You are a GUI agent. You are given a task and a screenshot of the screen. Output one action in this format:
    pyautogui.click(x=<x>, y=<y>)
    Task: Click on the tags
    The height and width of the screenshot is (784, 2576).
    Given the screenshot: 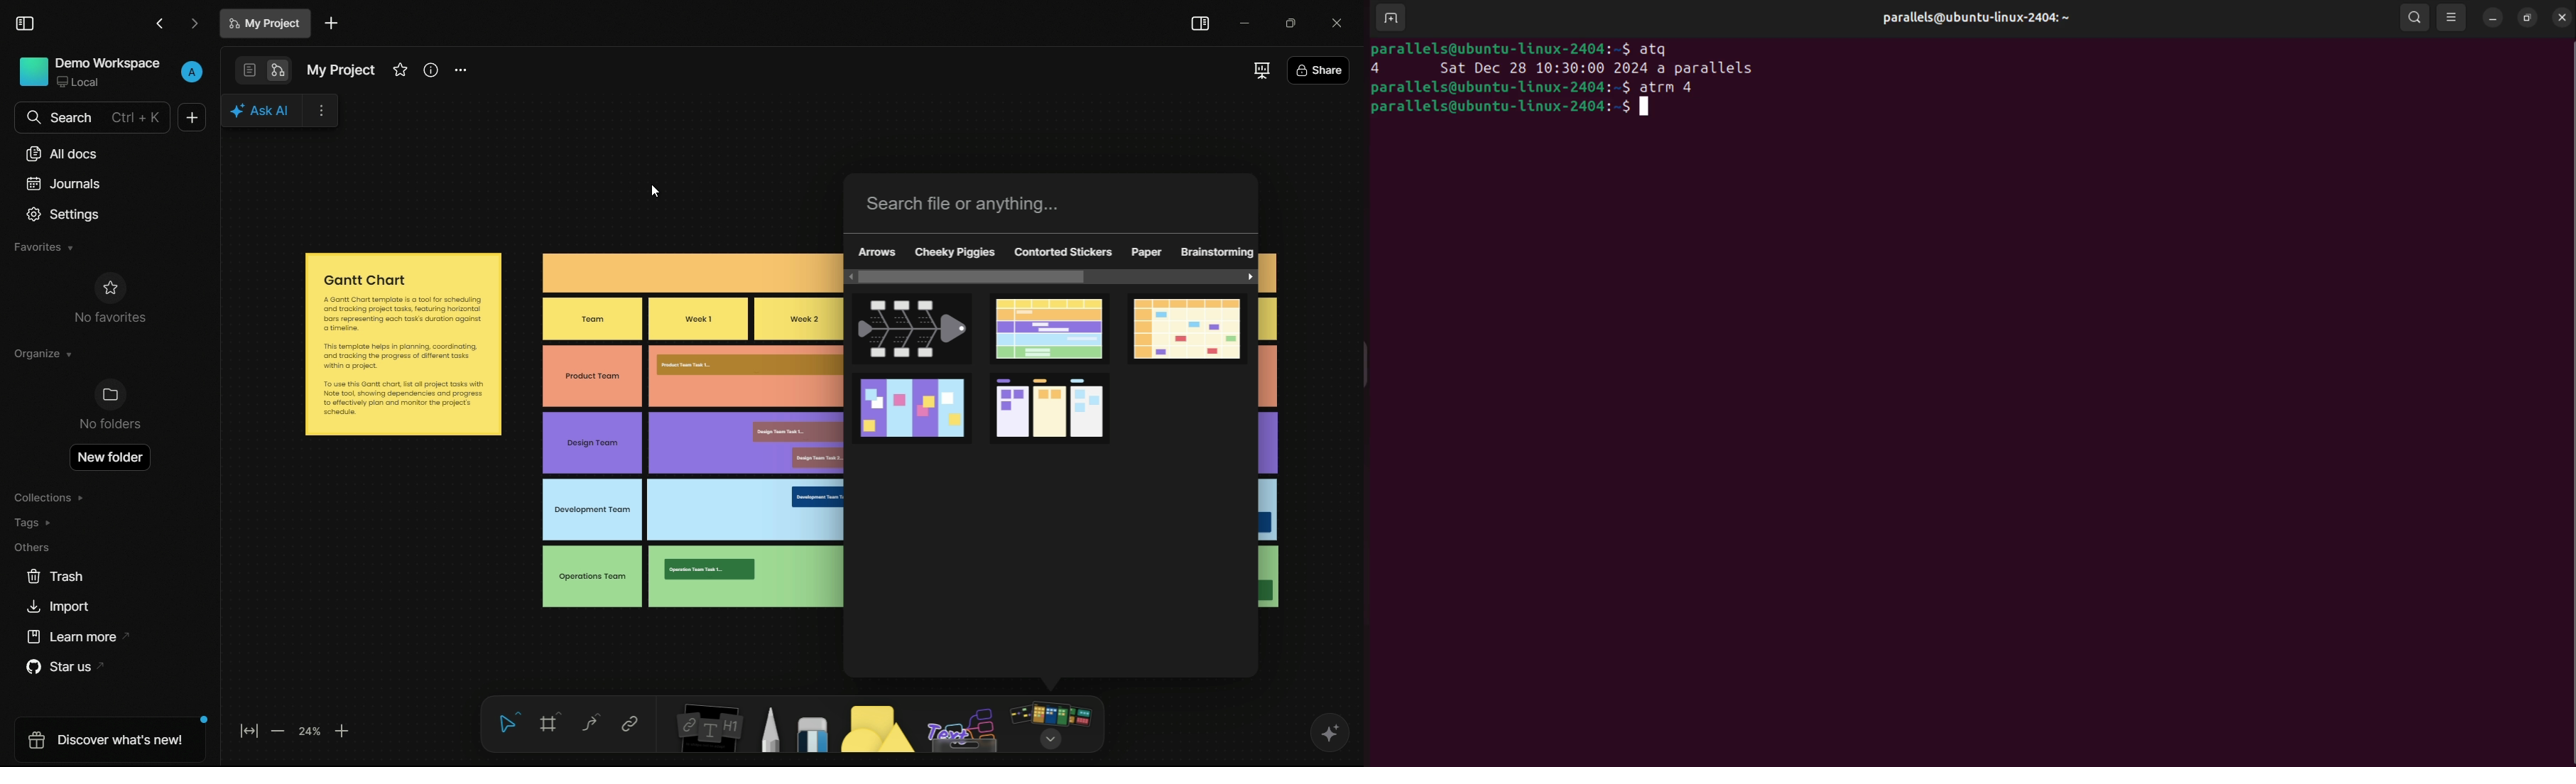 What is the action you would take?
    pyautogui.click(x=36, y=522)
    